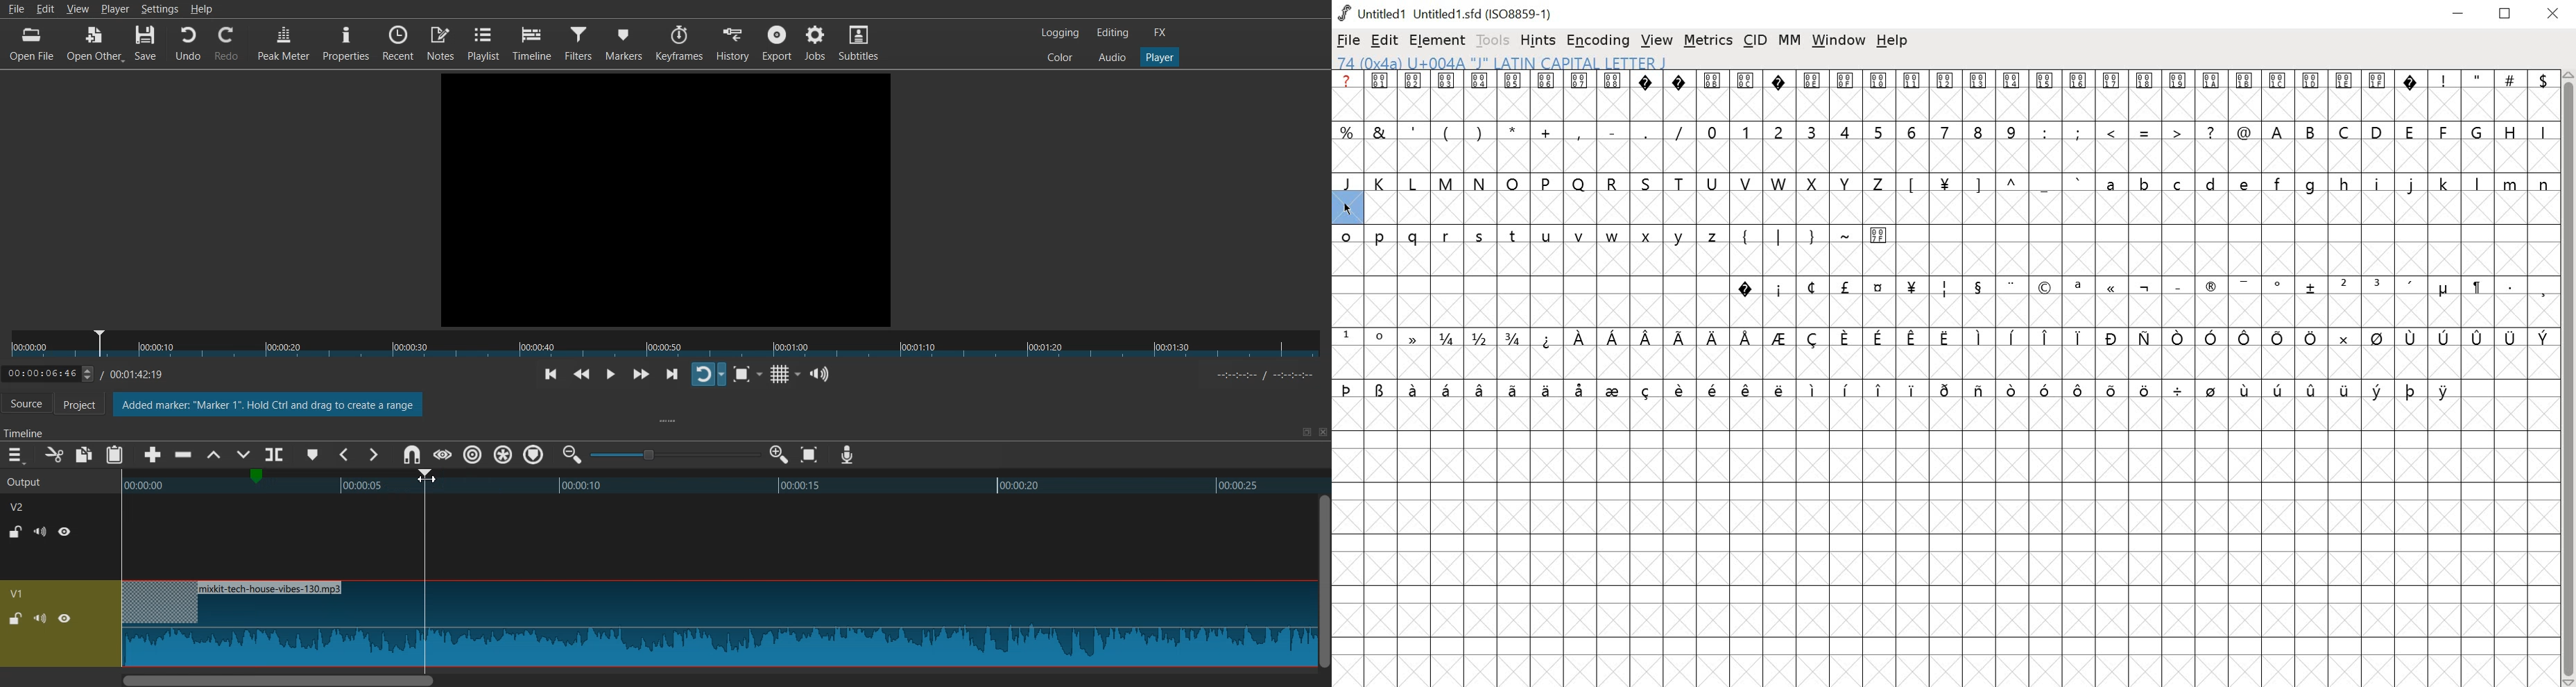  Describe the element at coordinates (2326, 183) in the screenshot. I see `lower case letter` at that location.